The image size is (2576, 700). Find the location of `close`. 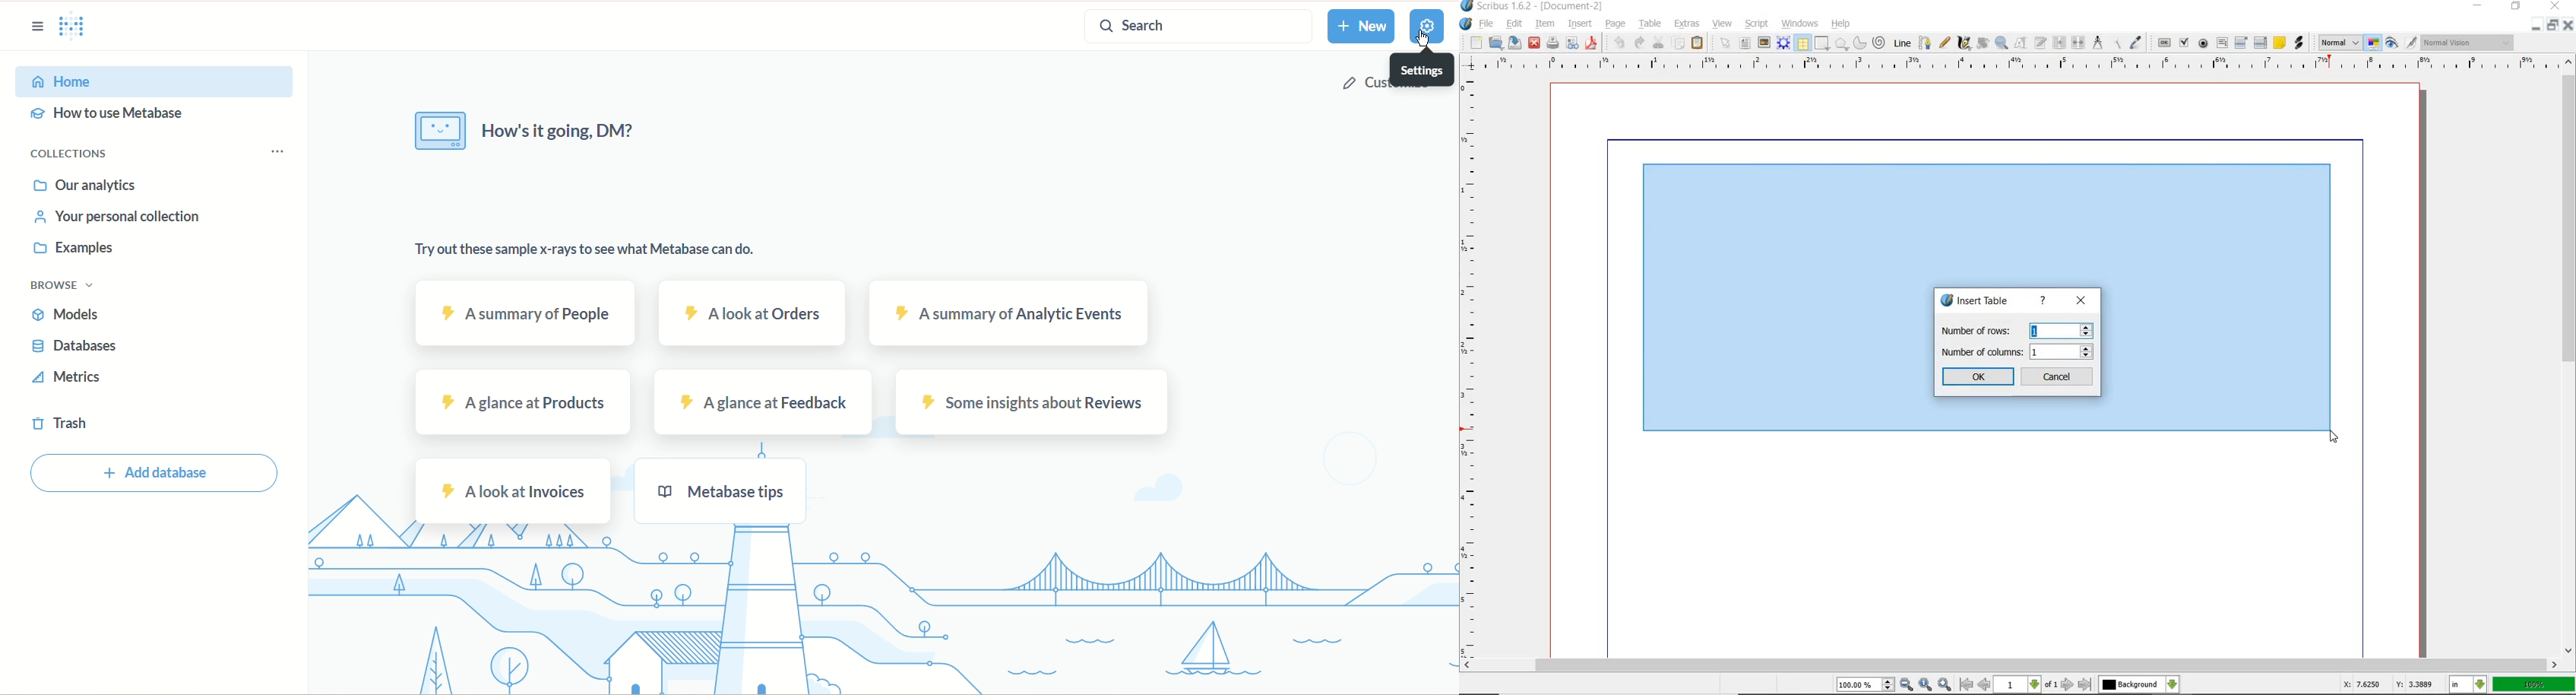

close is located at coordinates (2570, 25).